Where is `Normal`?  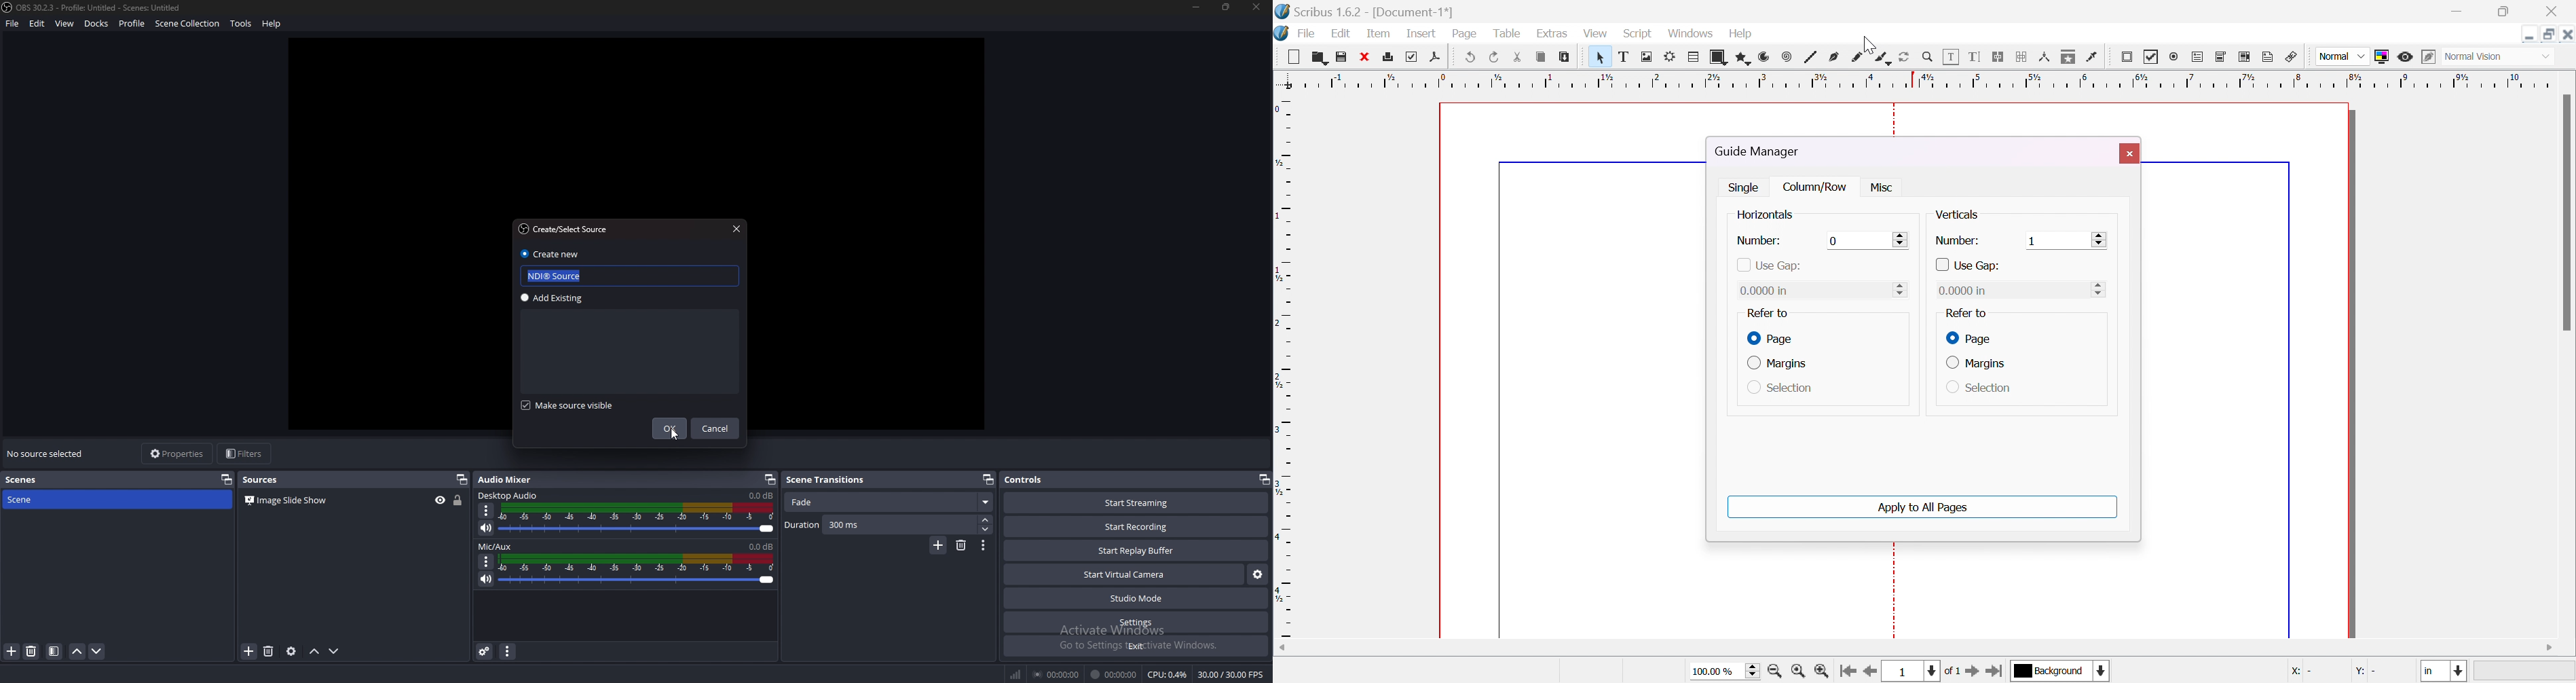
Normal is located at coordinates (2342, 56).